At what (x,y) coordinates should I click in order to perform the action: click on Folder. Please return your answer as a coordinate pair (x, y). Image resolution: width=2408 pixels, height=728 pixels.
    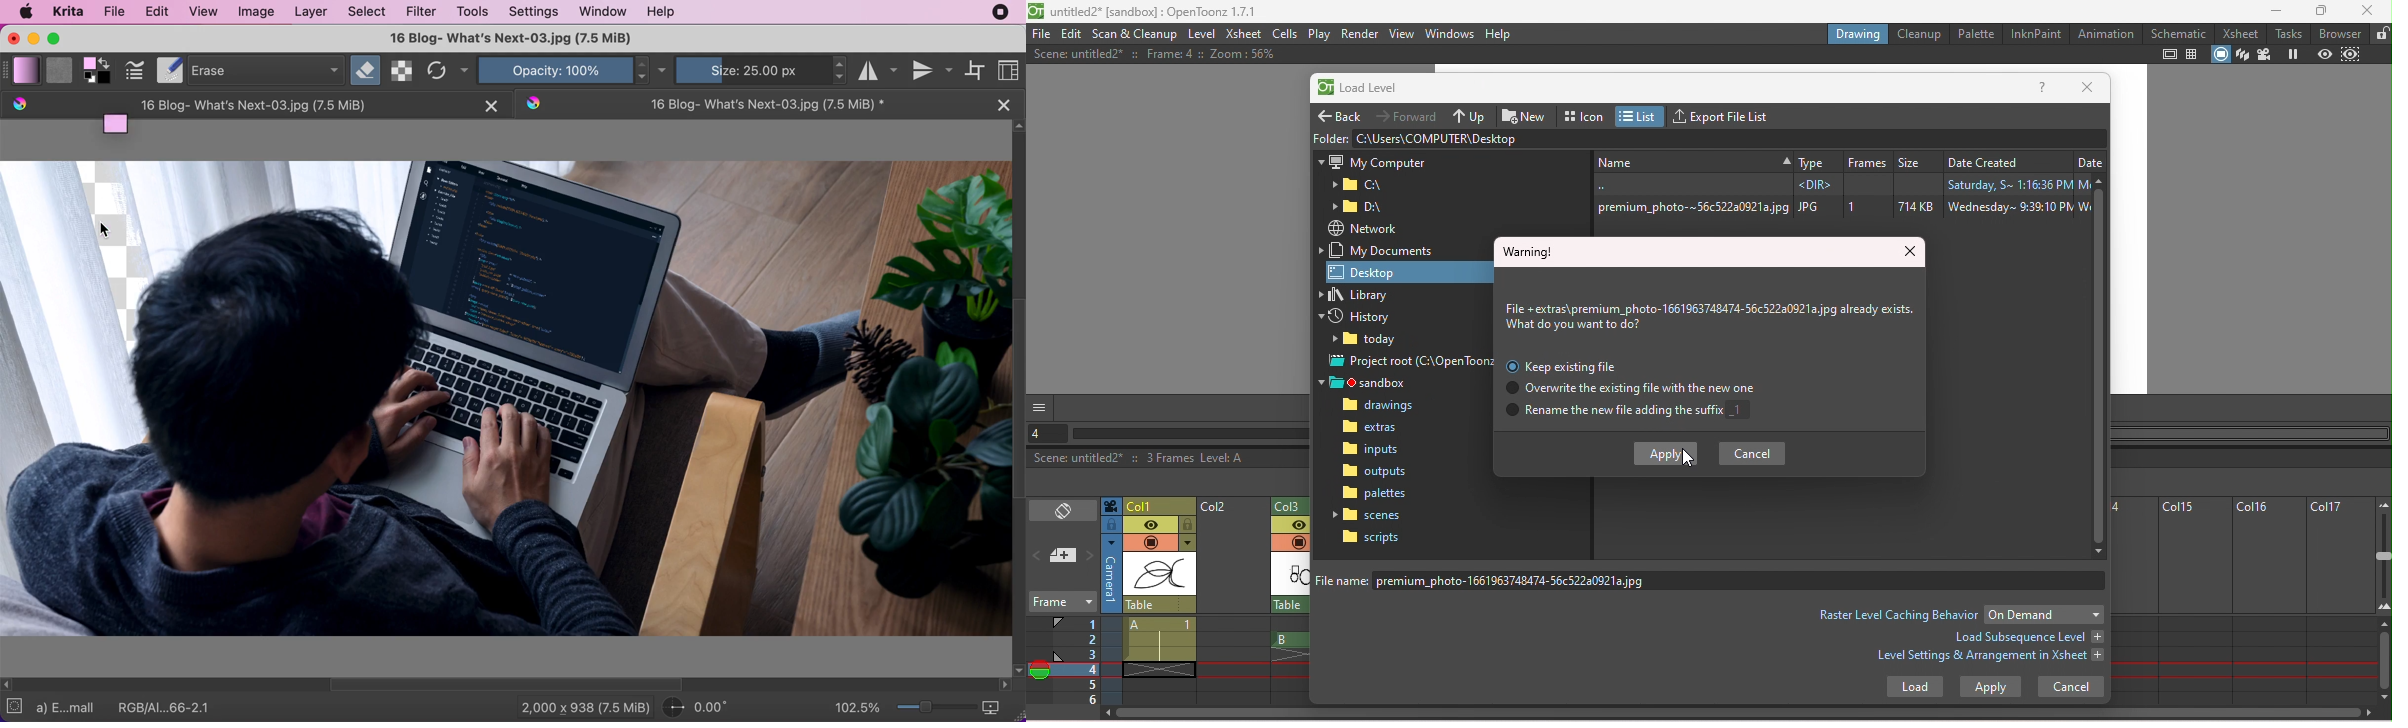
    Looking at the image, I should click on (1363, 207).